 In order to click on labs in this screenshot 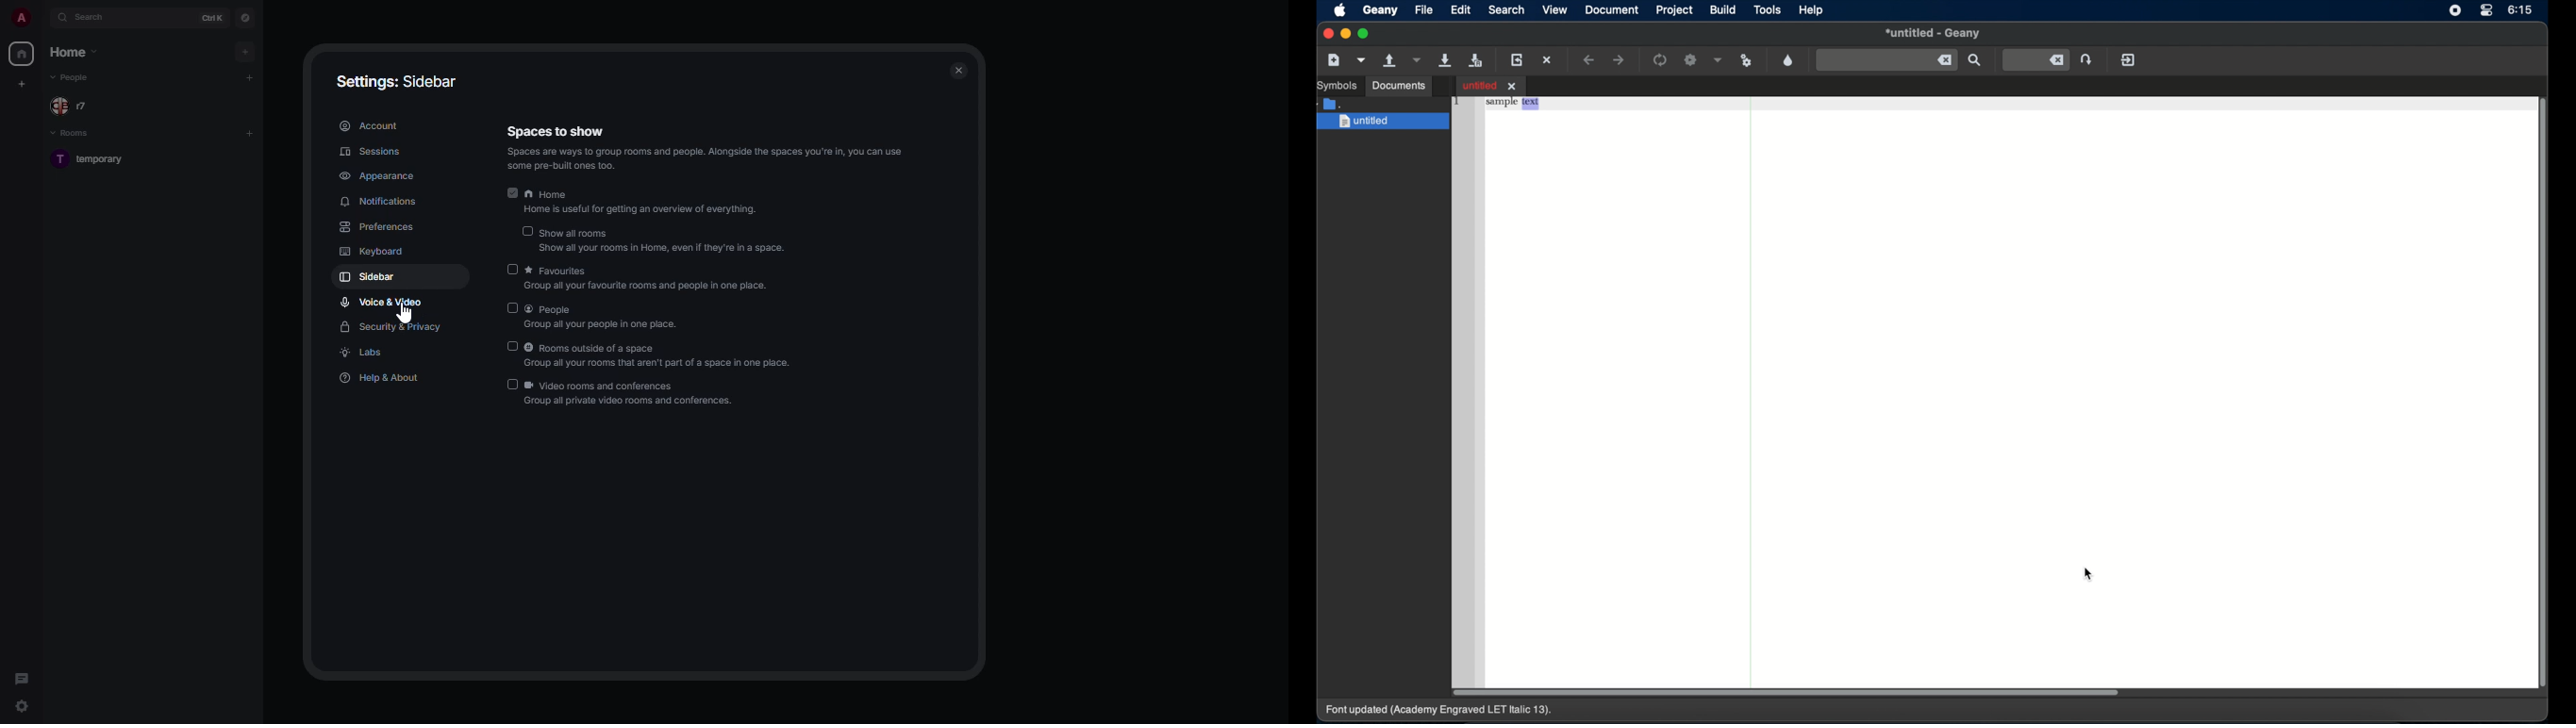, I will do `click(368, 354)`.